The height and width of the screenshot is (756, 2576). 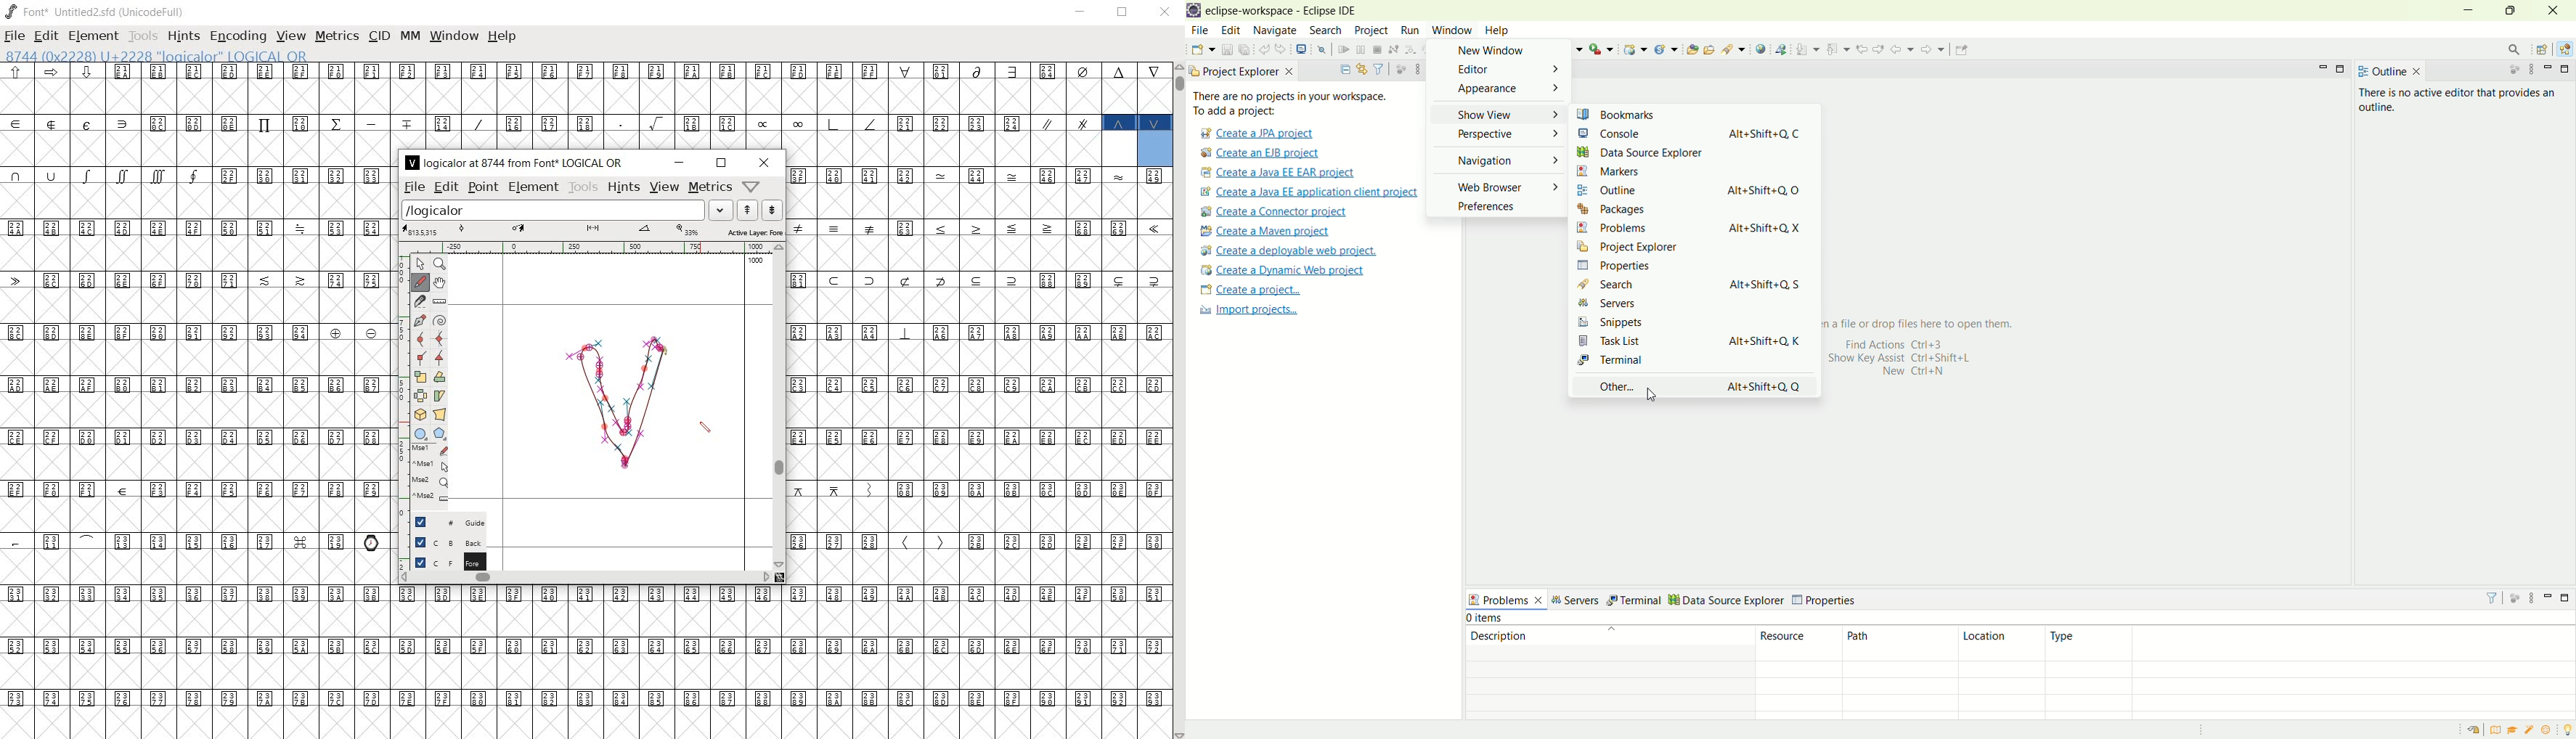 I want to click on file, so click(x=15, y=36).